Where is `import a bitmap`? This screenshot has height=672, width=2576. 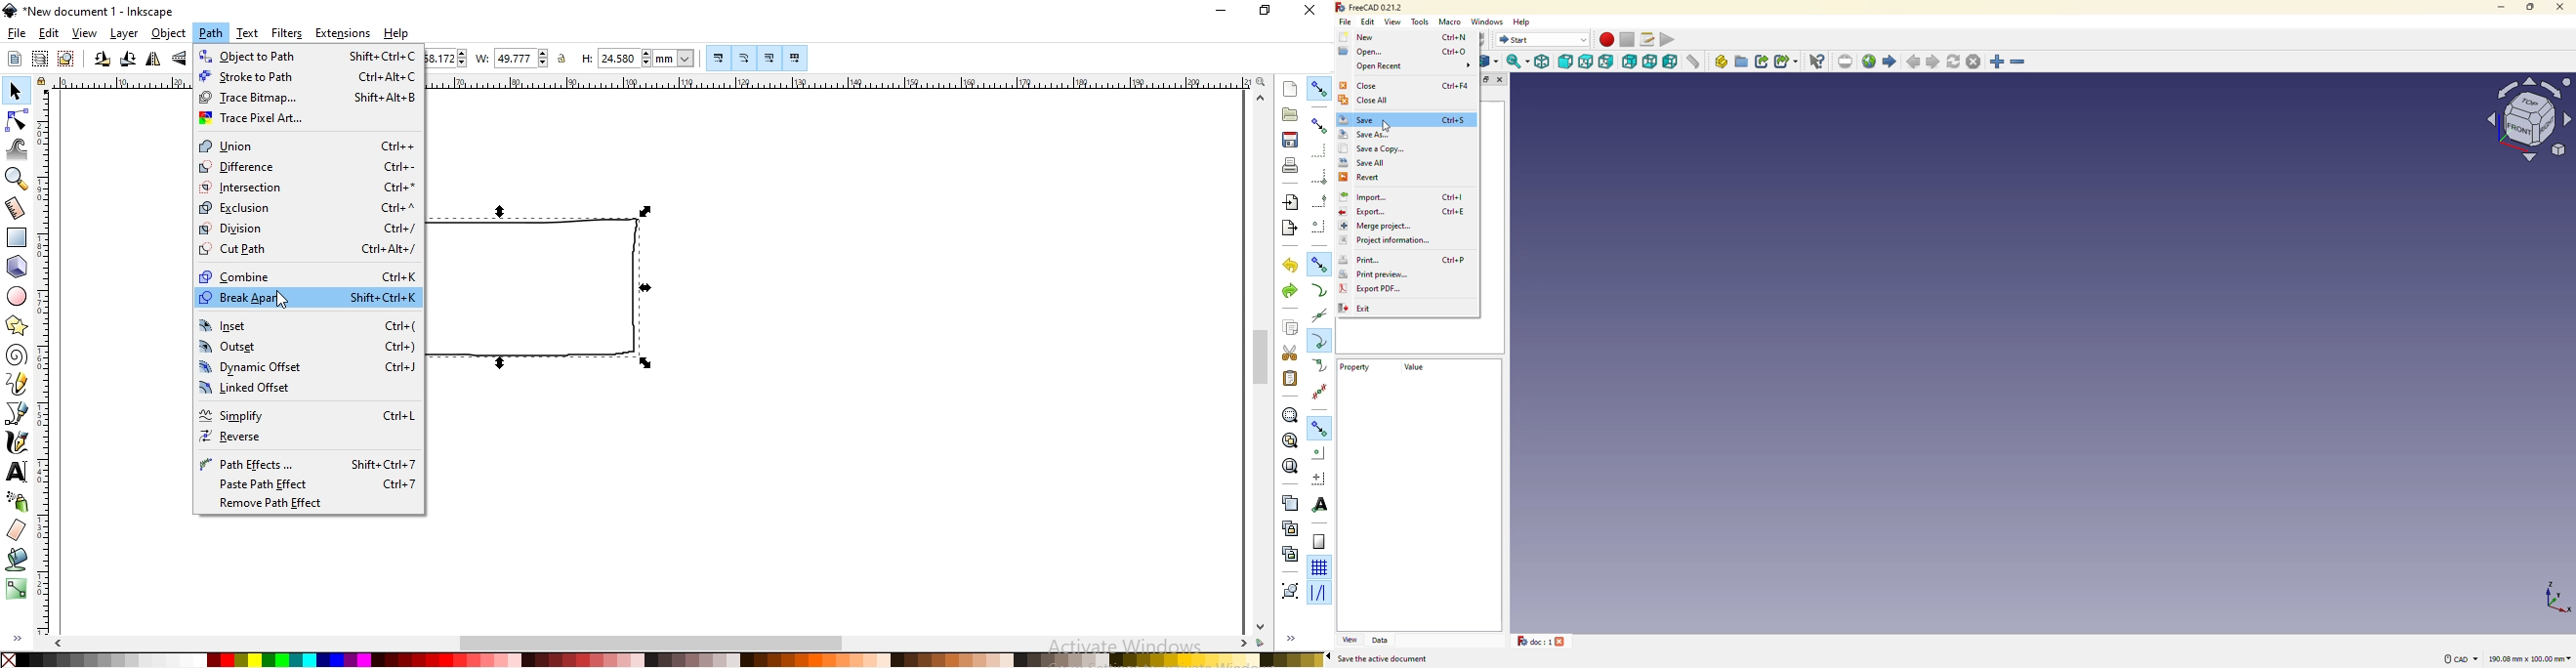 import a bitmap is located at coordinates (1291, 203).